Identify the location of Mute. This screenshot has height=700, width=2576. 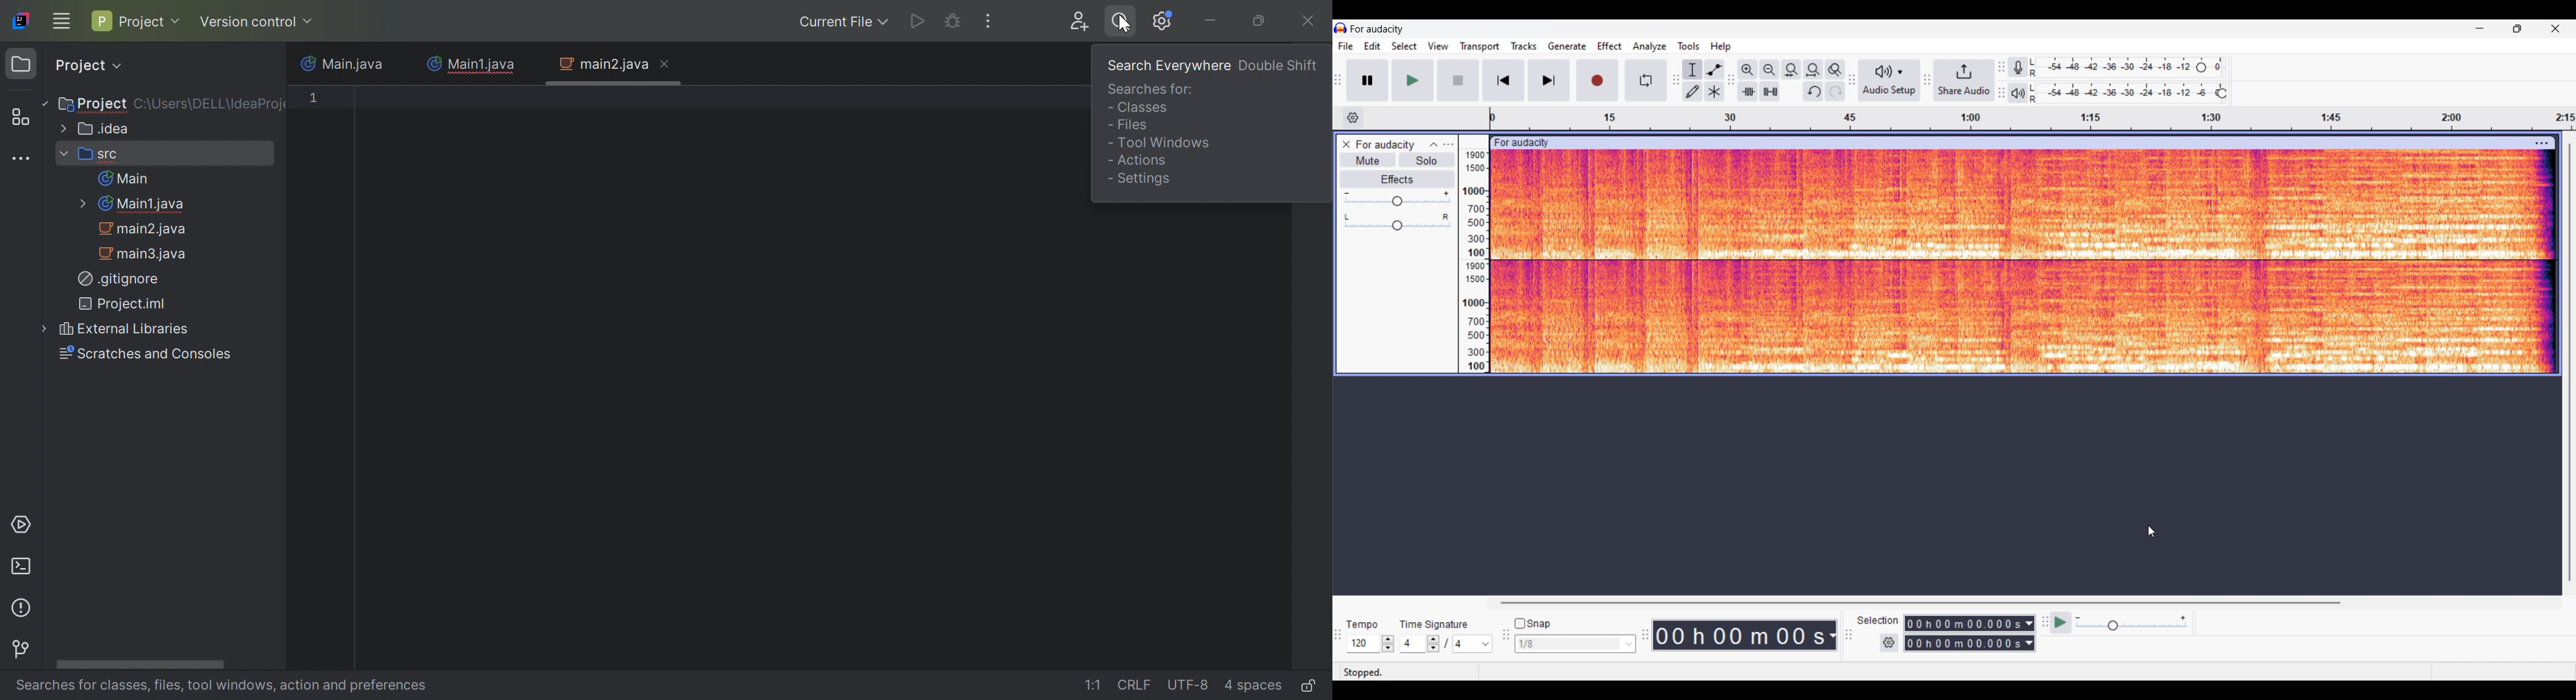
(1368, 159).